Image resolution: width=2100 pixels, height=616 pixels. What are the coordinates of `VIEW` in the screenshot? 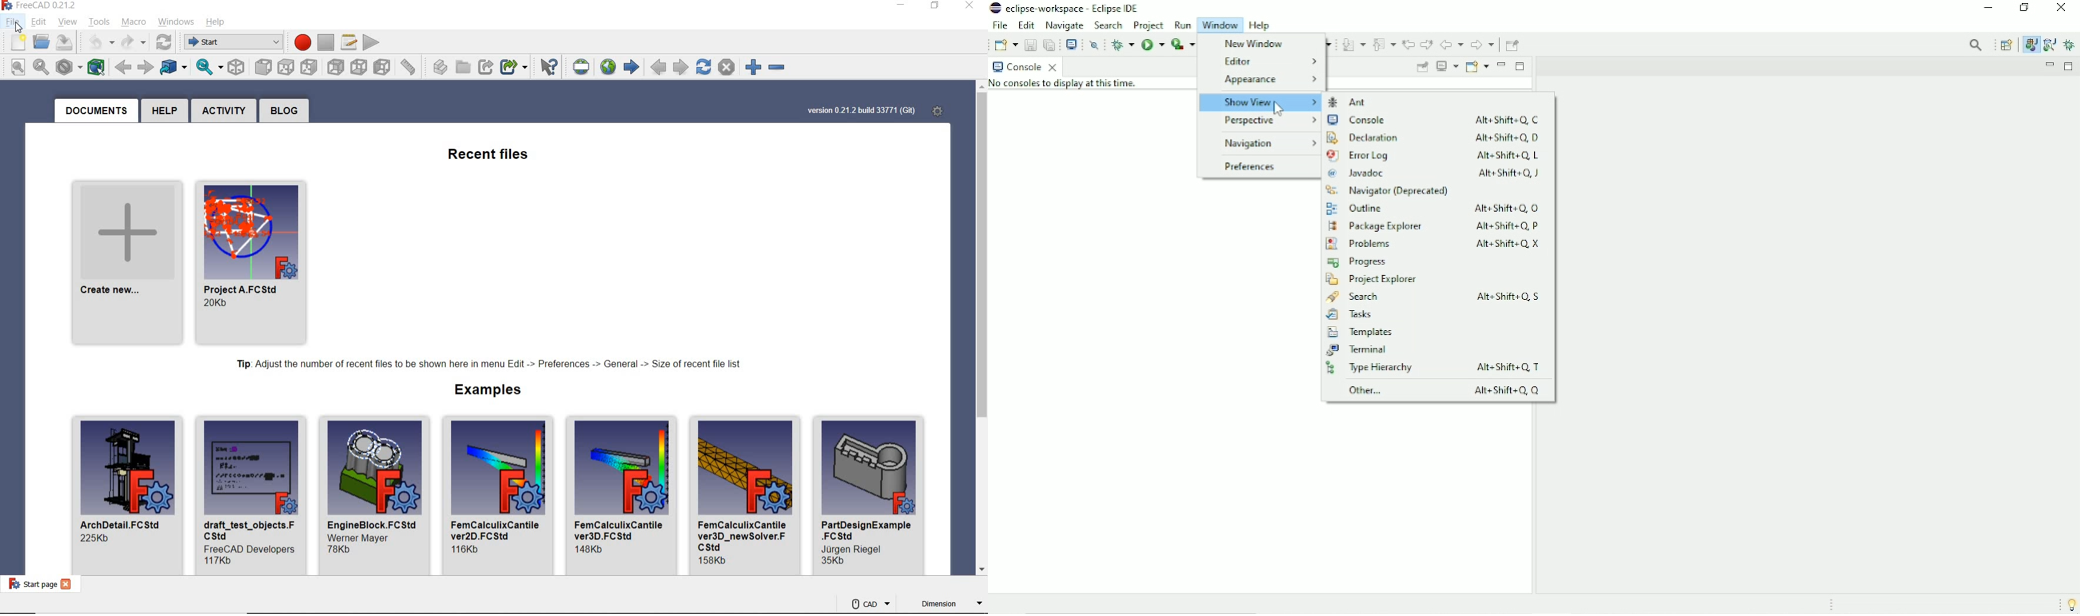 It's located at (66, 22).